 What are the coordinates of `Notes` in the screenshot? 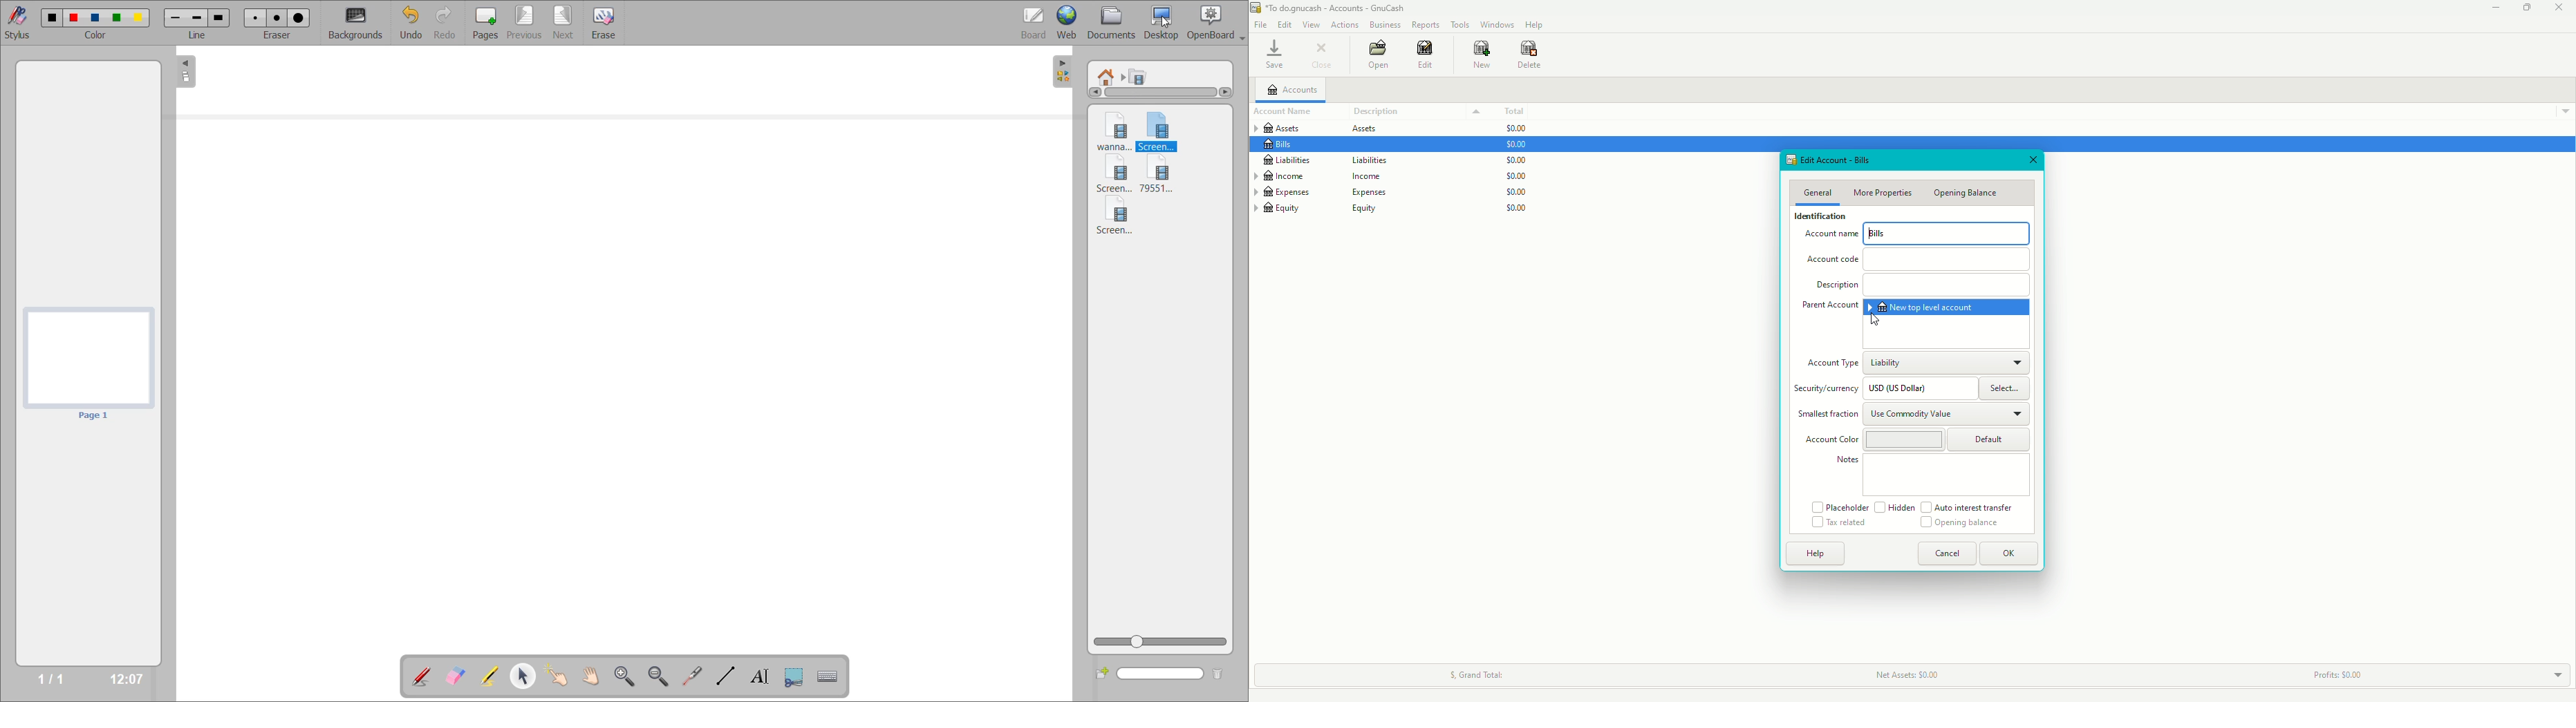 It's located at (1845, 462).